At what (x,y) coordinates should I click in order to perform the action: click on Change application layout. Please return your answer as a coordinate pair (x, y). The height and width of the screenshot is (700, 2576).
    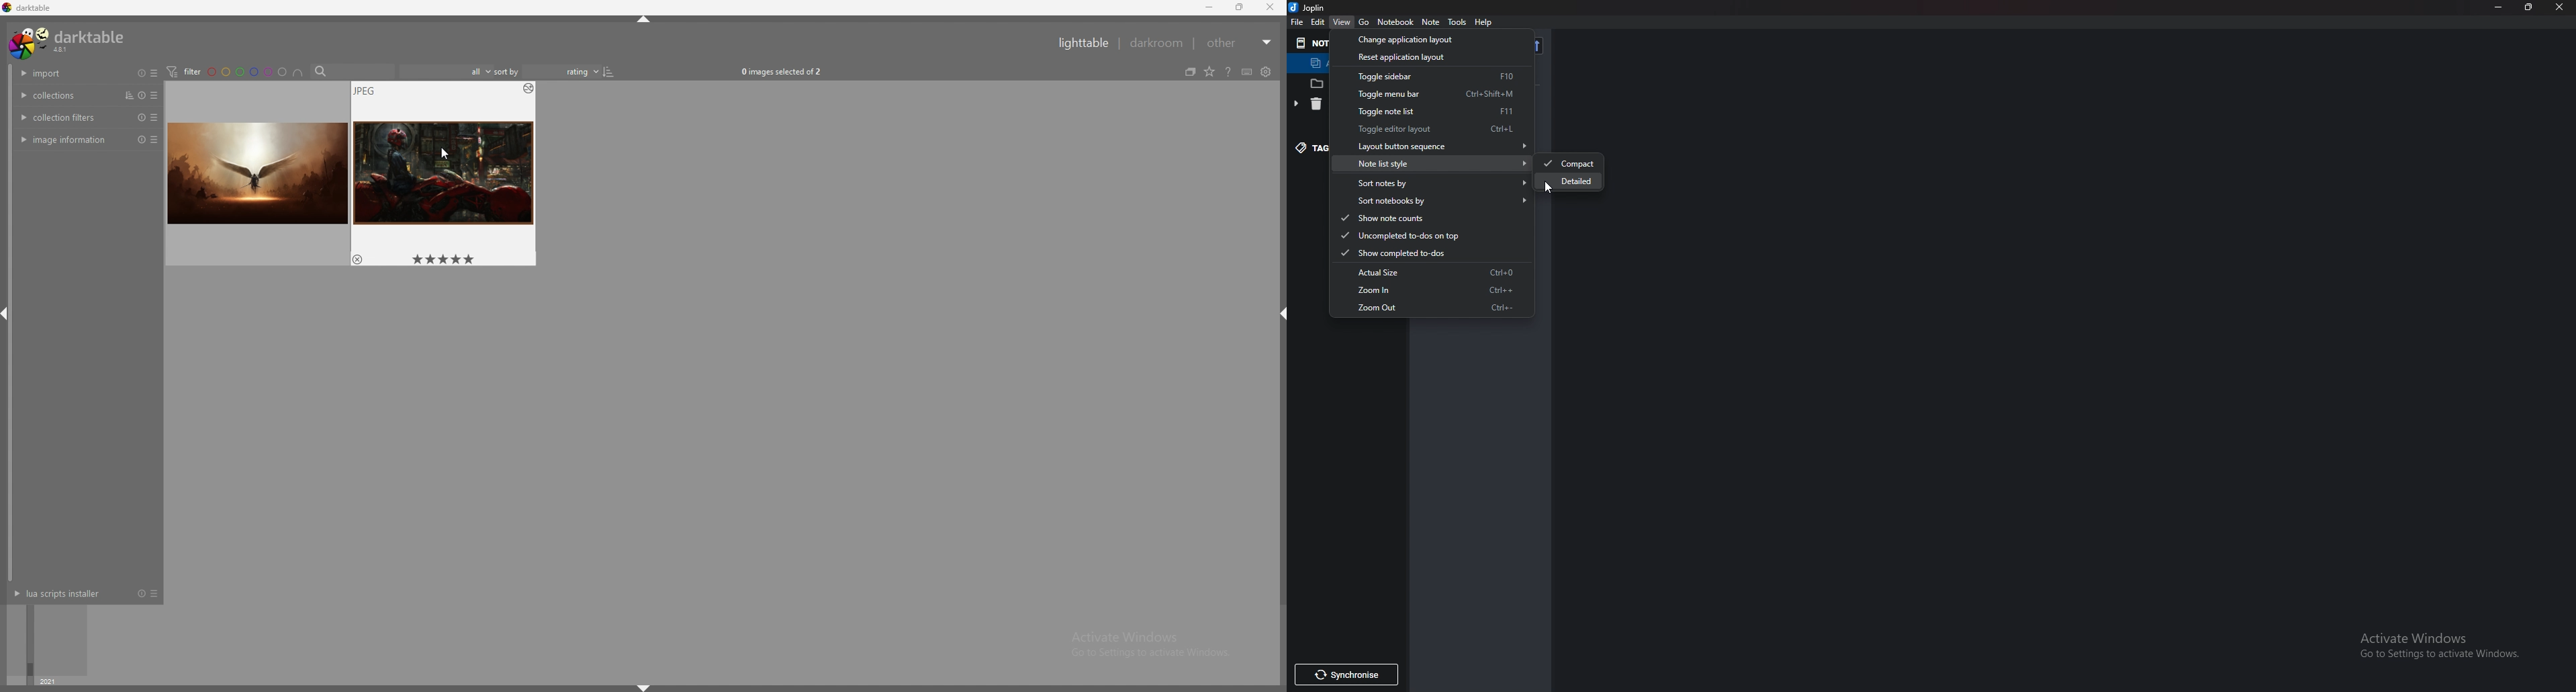
    Looking at the image, I should click on (1421, 39).